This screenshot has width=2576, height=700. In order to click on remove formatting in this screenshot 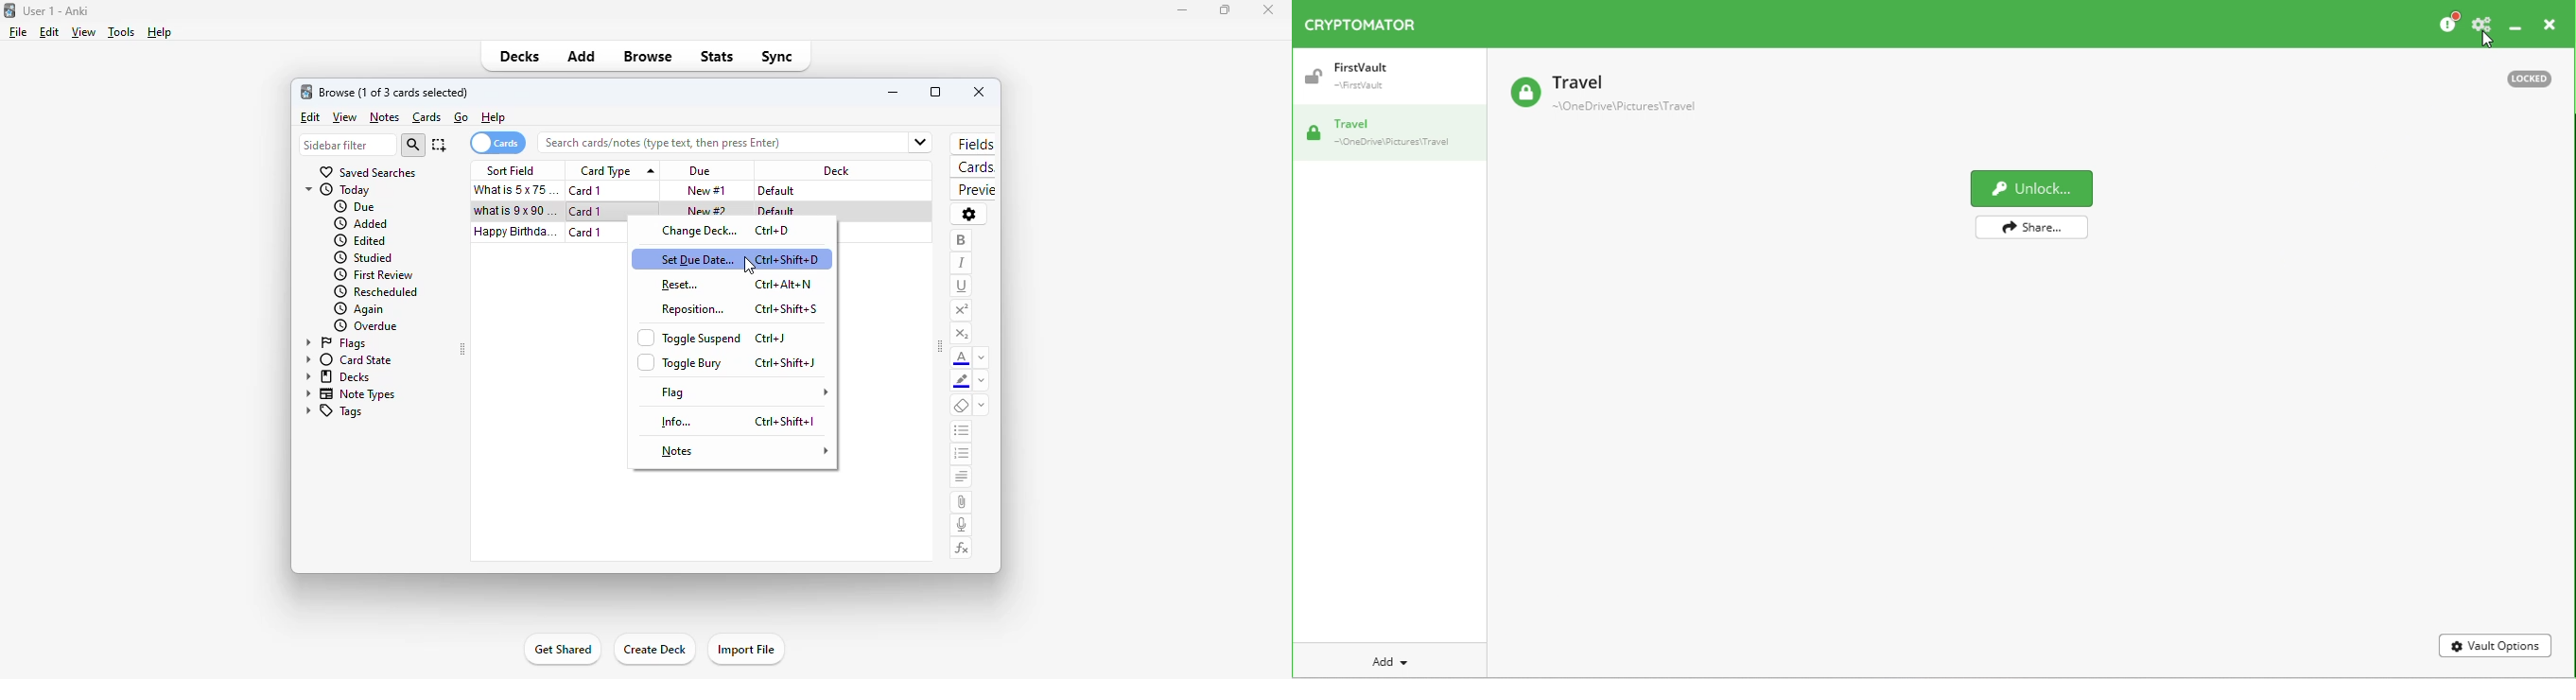, I will do `click(962, 406)`.